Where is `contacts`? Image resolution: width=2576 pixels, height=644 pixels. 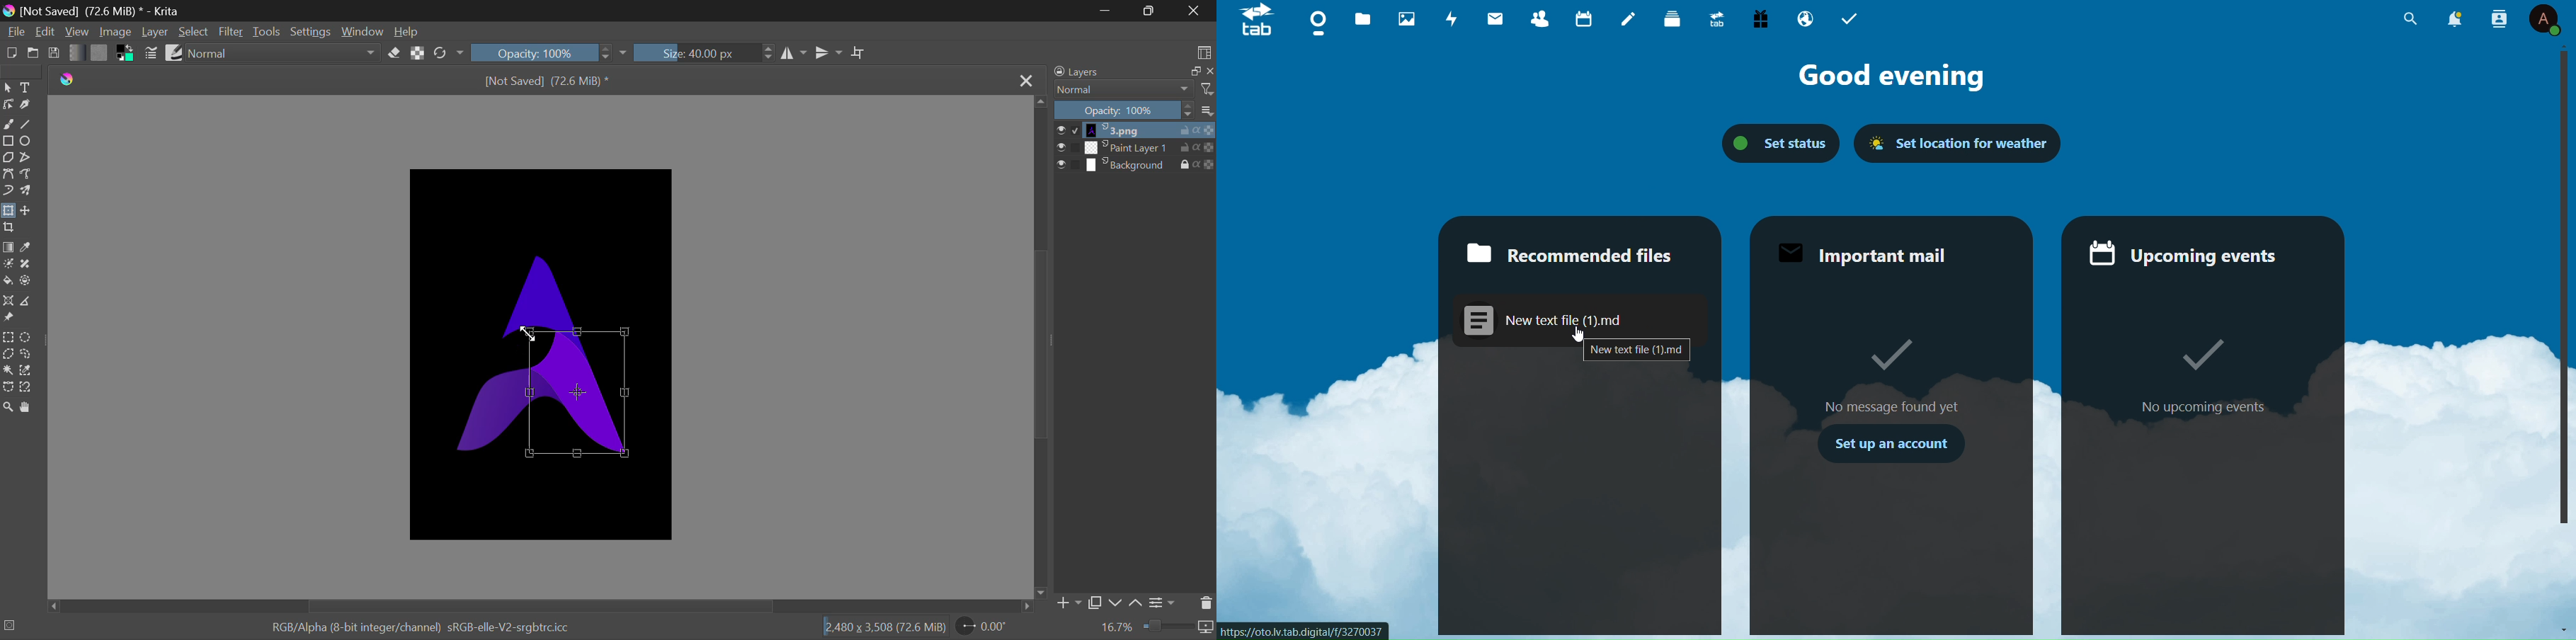 contacts is located at coordinates (1541, 18).